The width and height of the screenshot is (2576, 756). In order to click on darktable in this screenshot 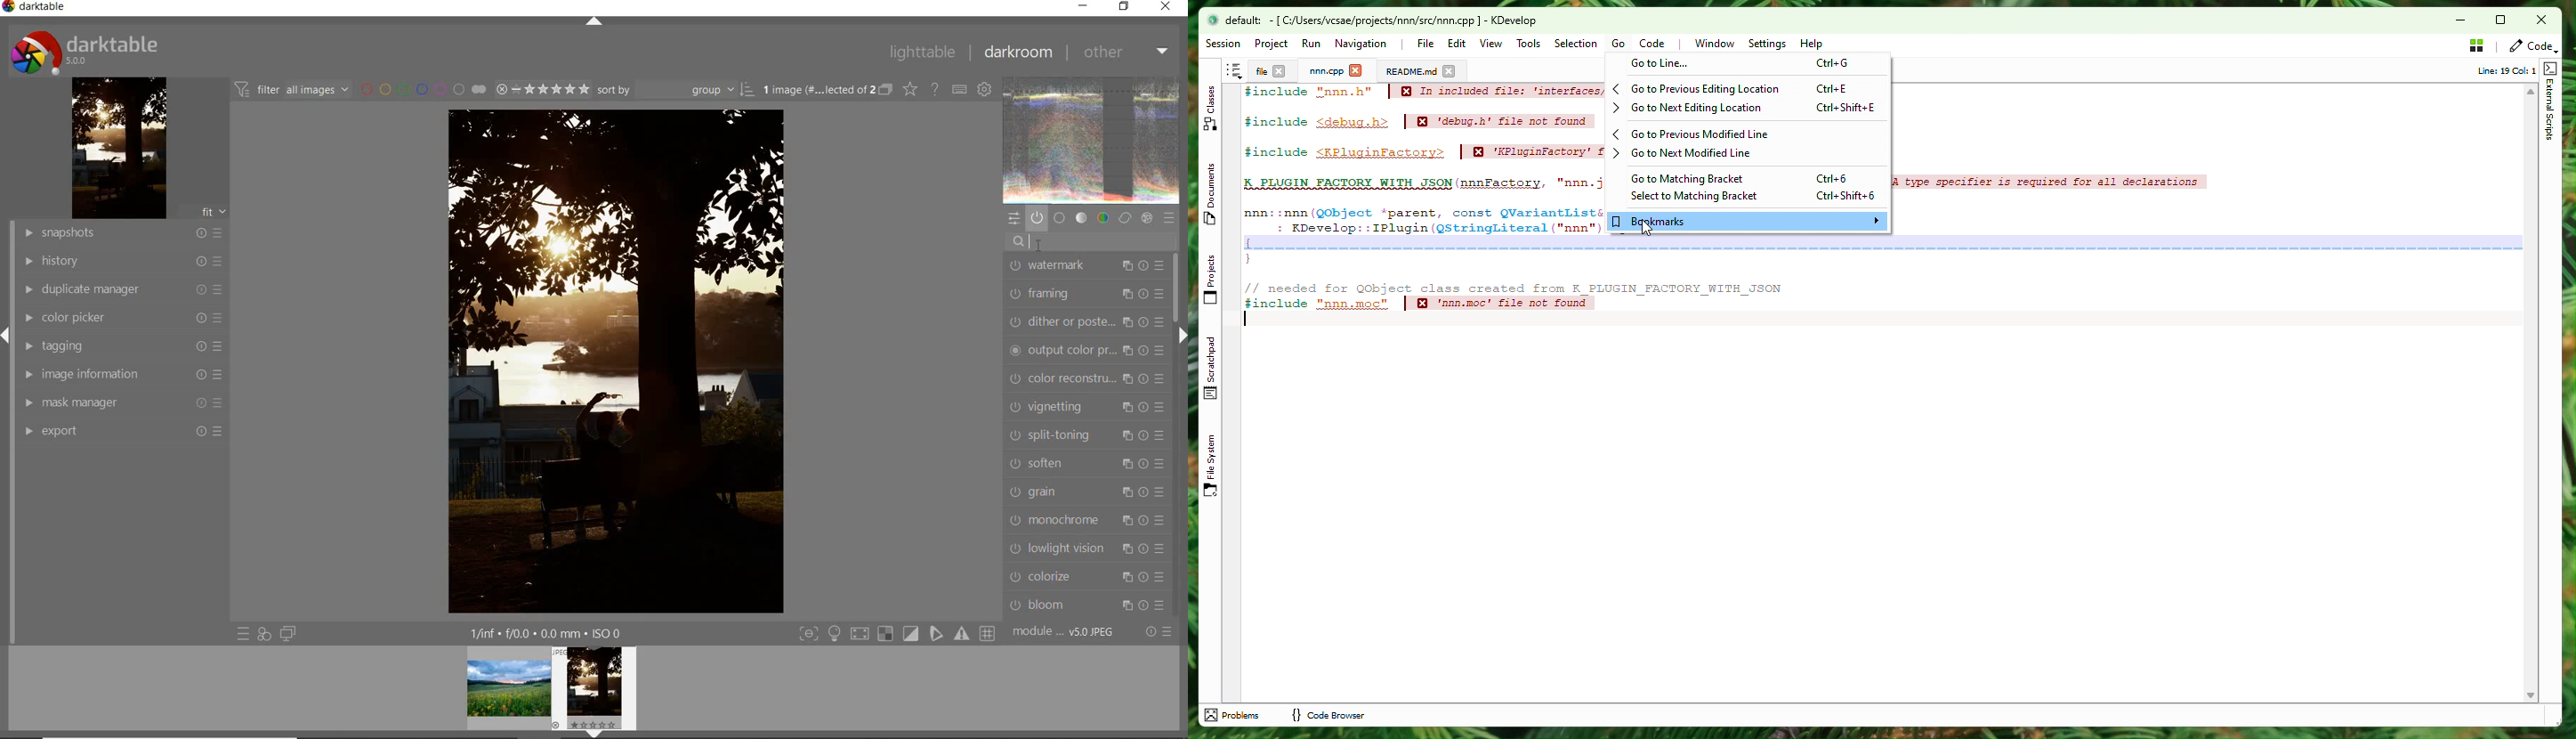, I will do `click(84, 50)`.